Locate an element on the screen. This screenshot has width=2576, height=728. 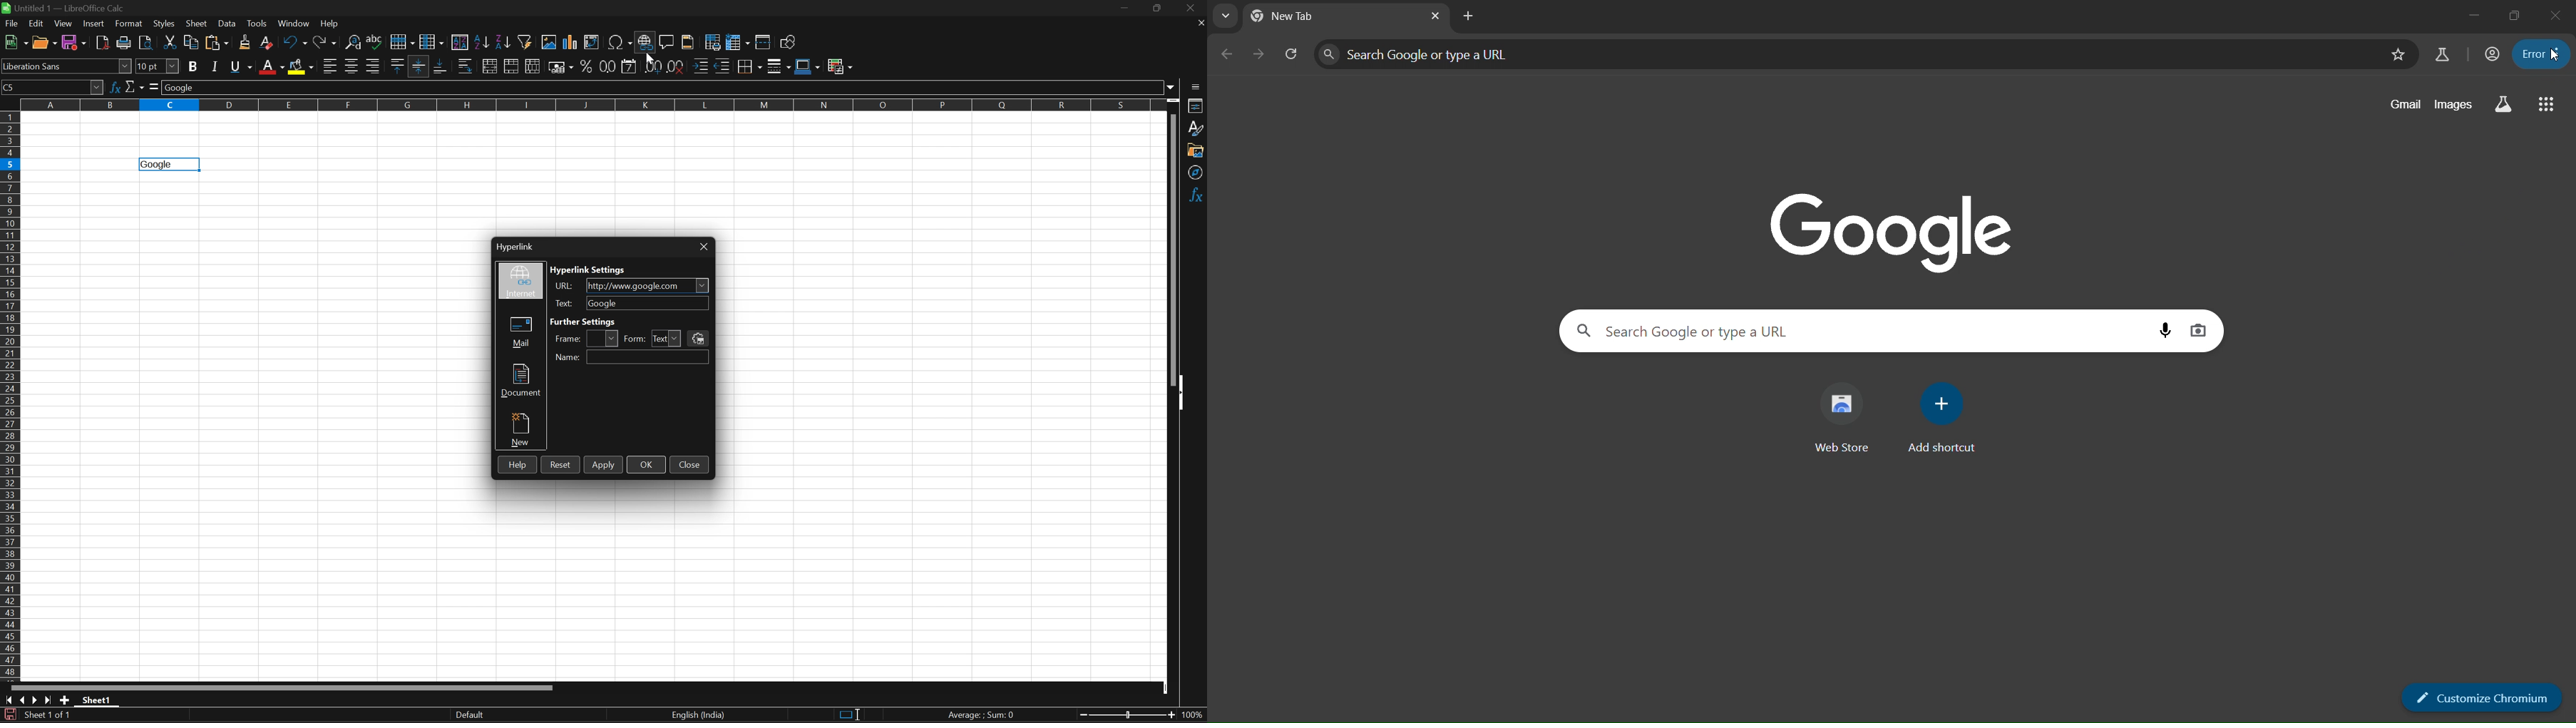
Scroll bar is located at coordinates (282, 687).